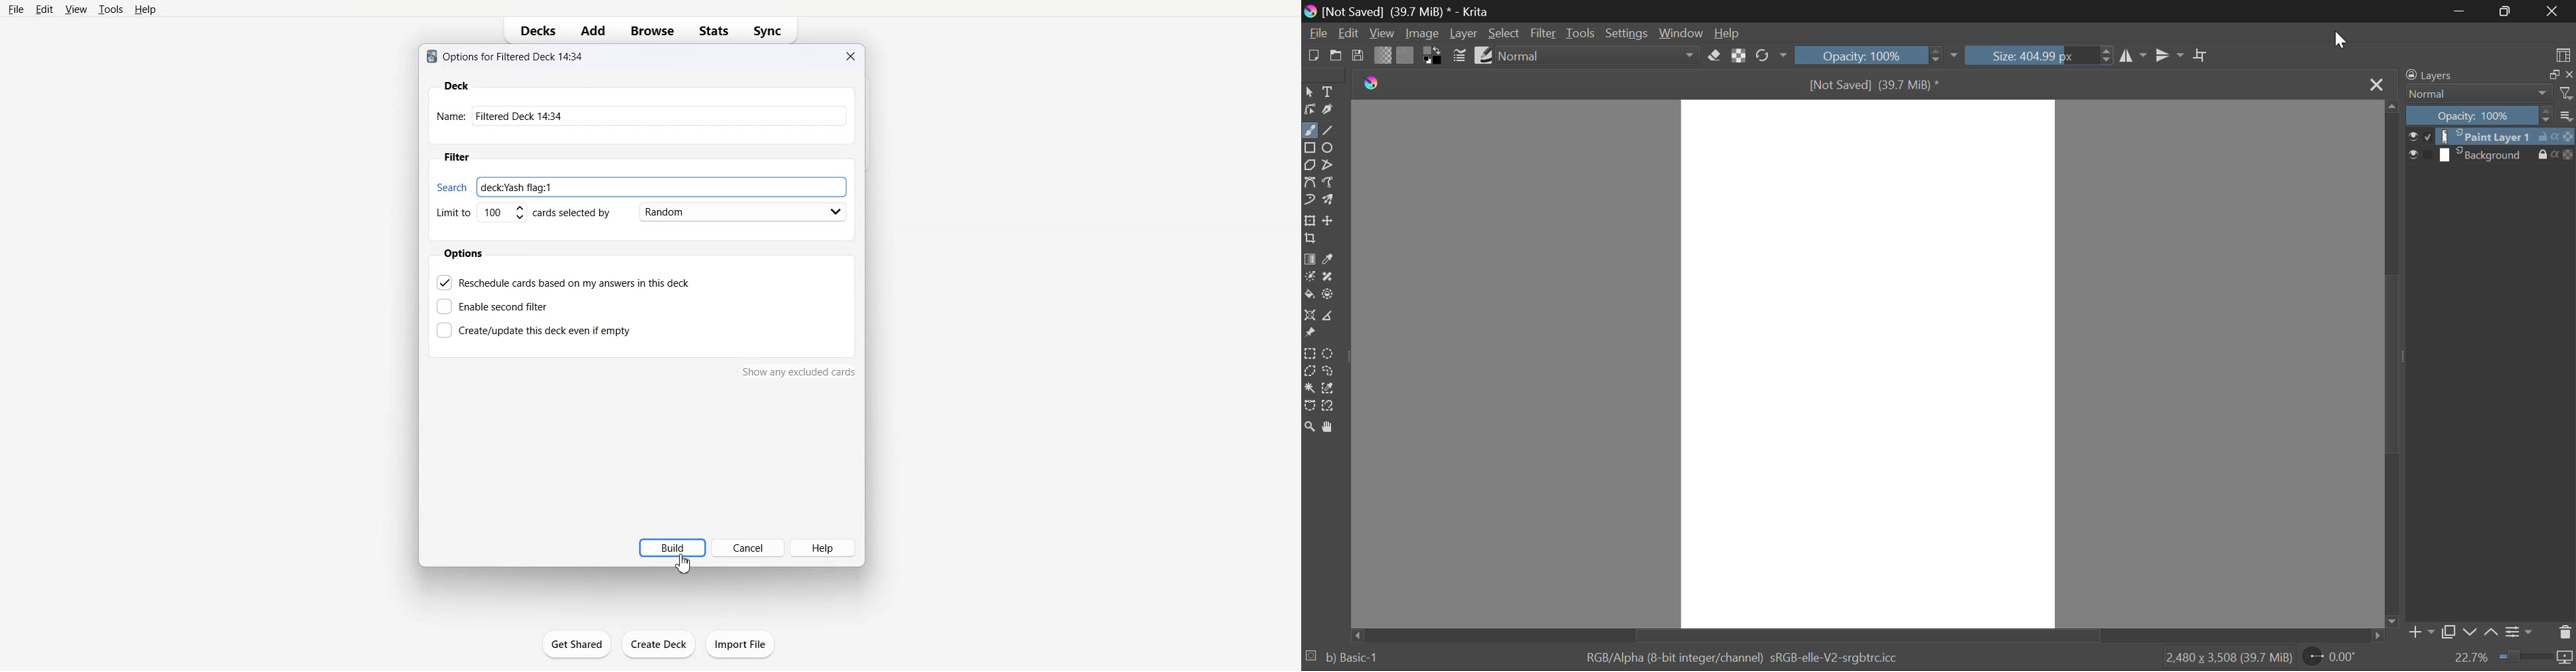  I want to click on Zoom 22.7%, so click(2512, 658).